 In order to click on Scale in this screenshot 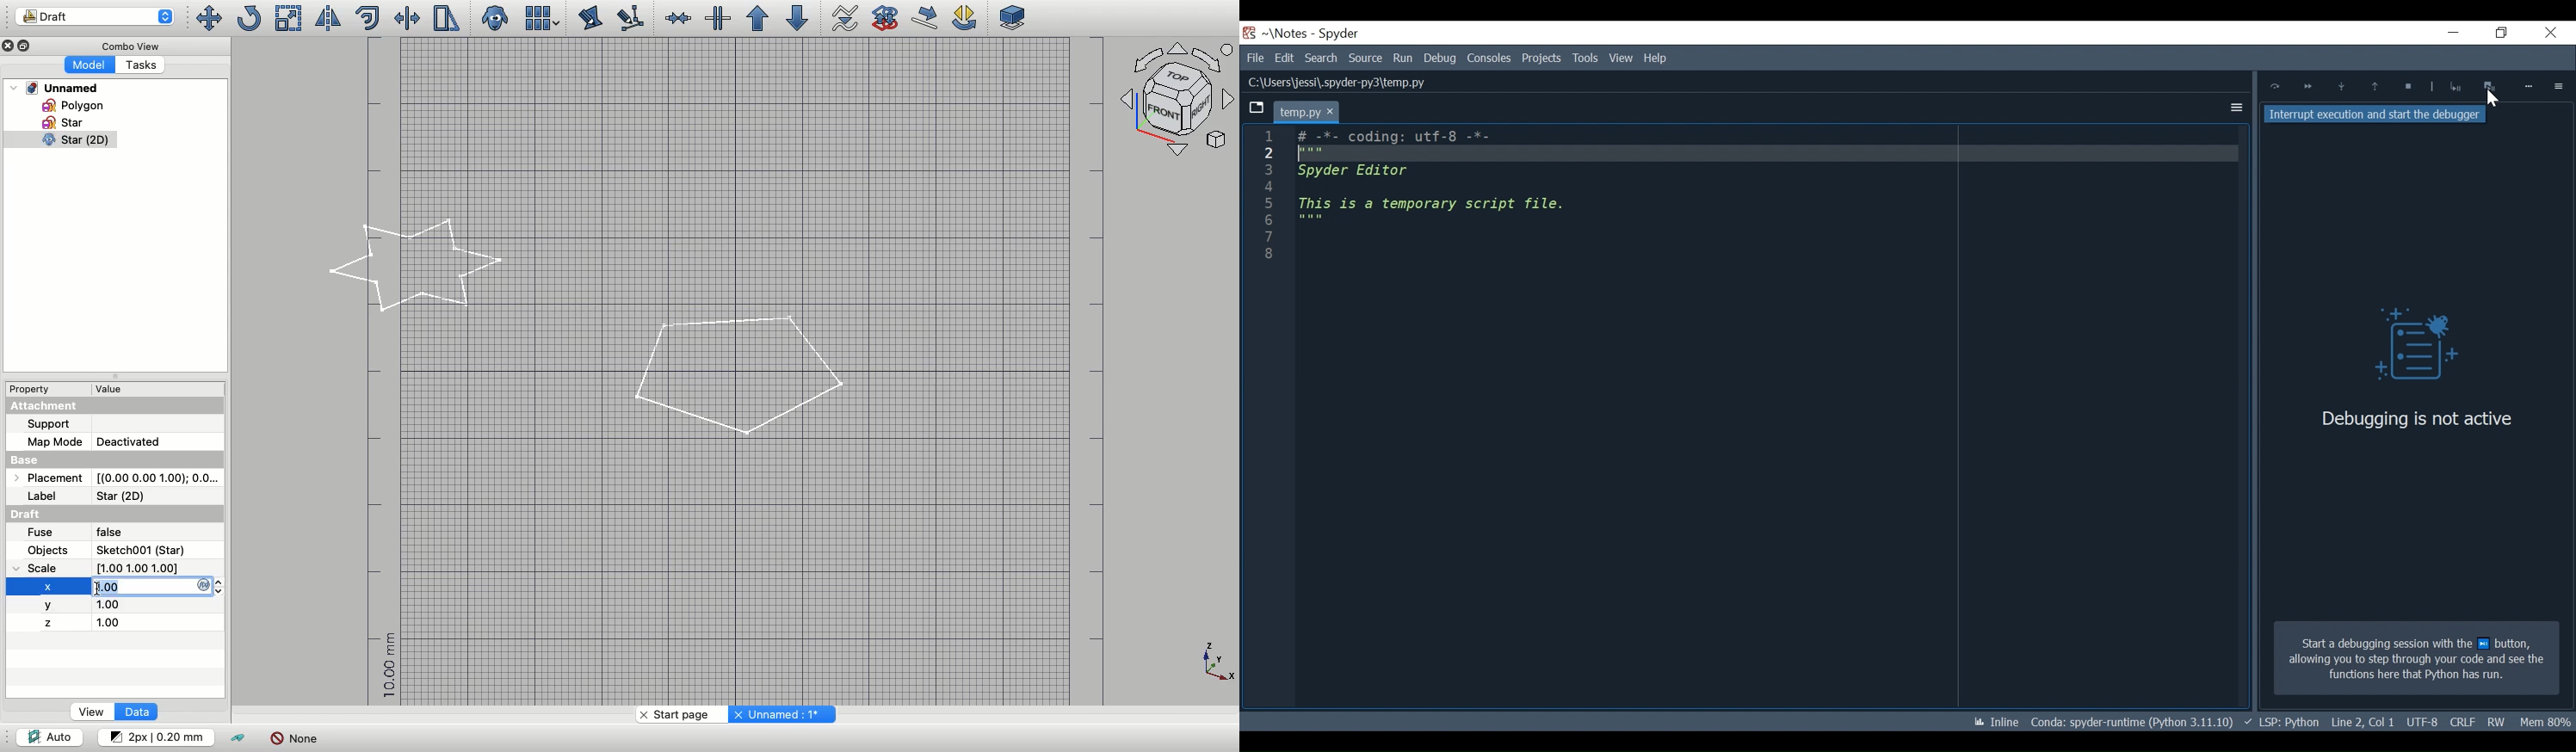, I will do `click(289, 18)`.